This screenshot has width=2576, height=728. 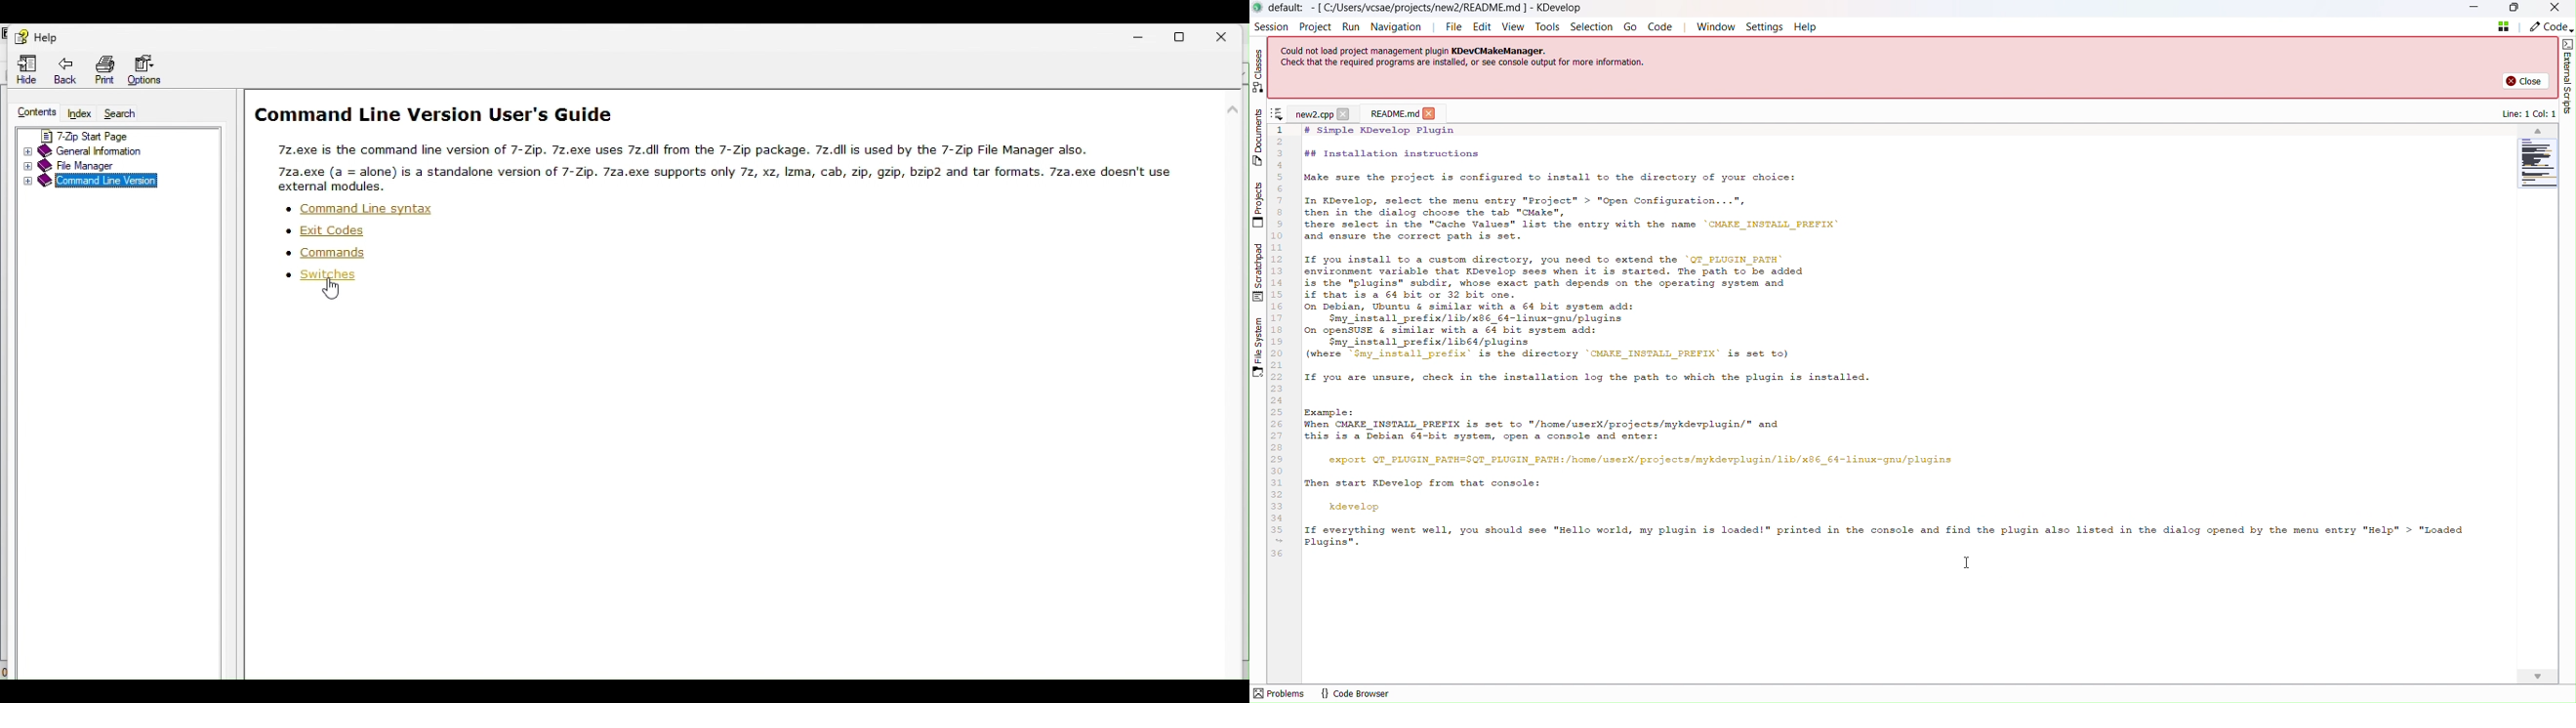 I want to click on Back , so click(x=69, y=68).